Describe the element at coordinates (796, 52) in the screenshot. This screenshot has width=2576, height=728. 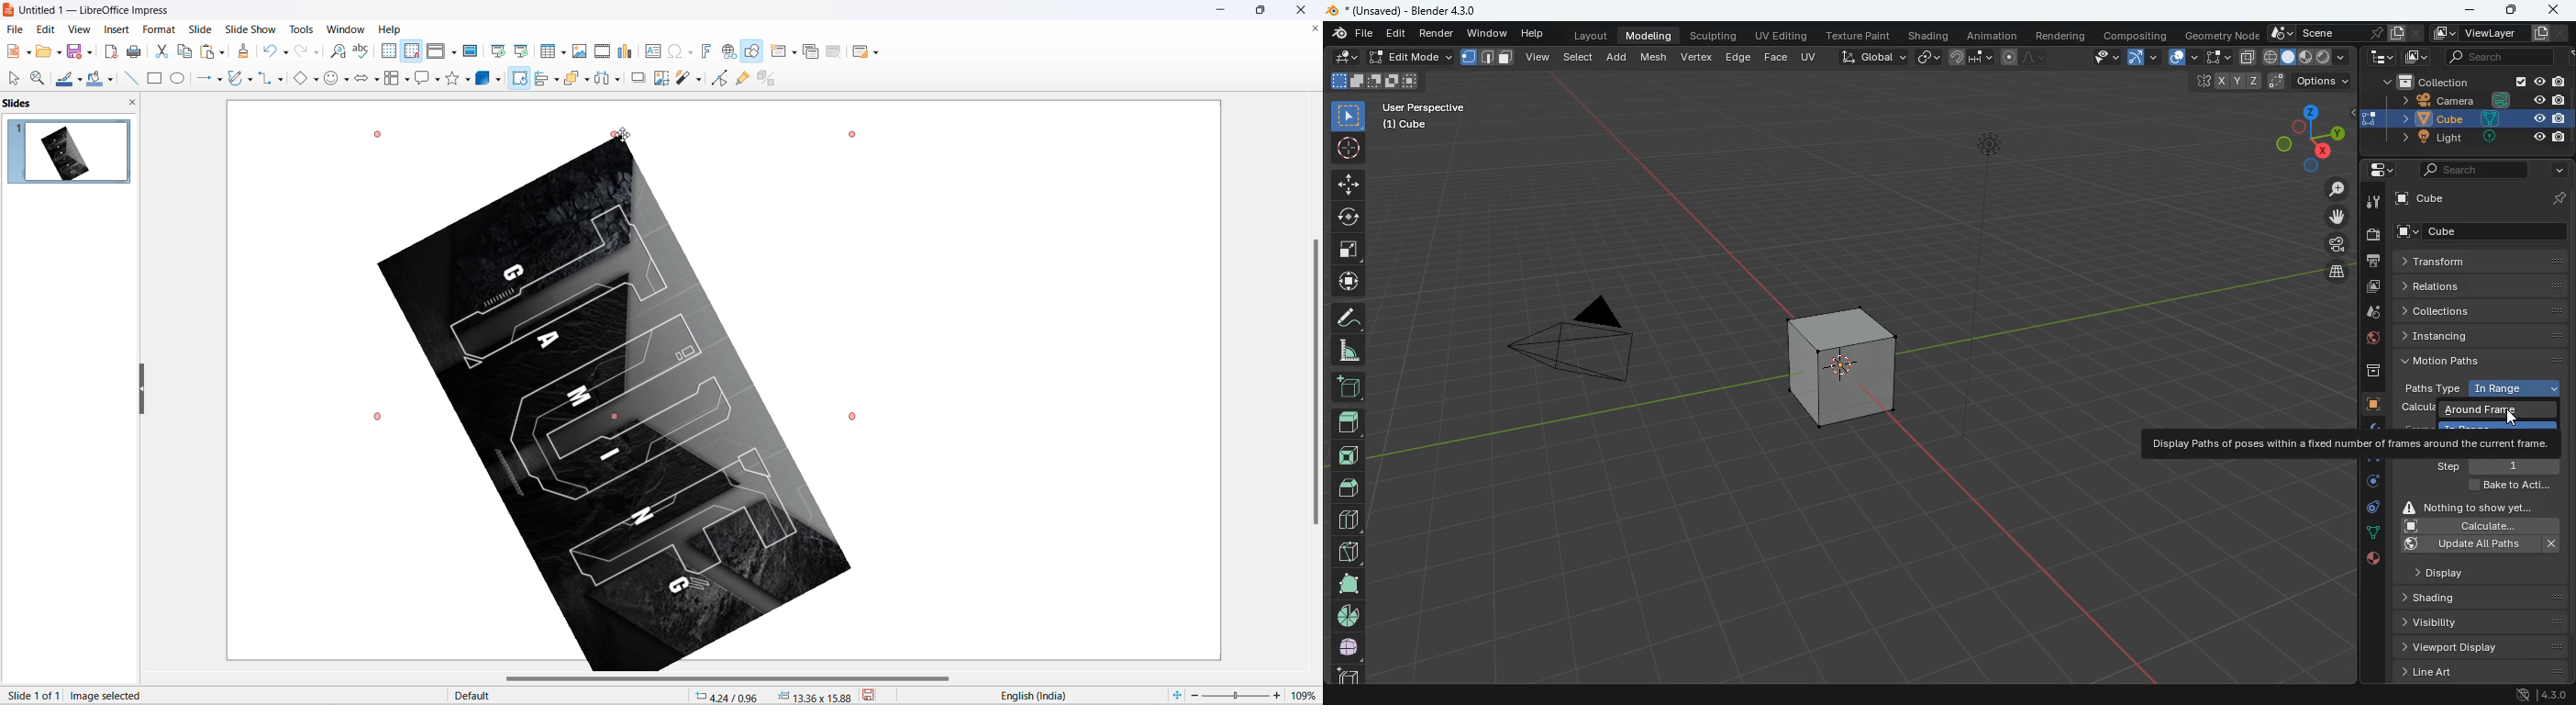
I see `new slide options` at that location.